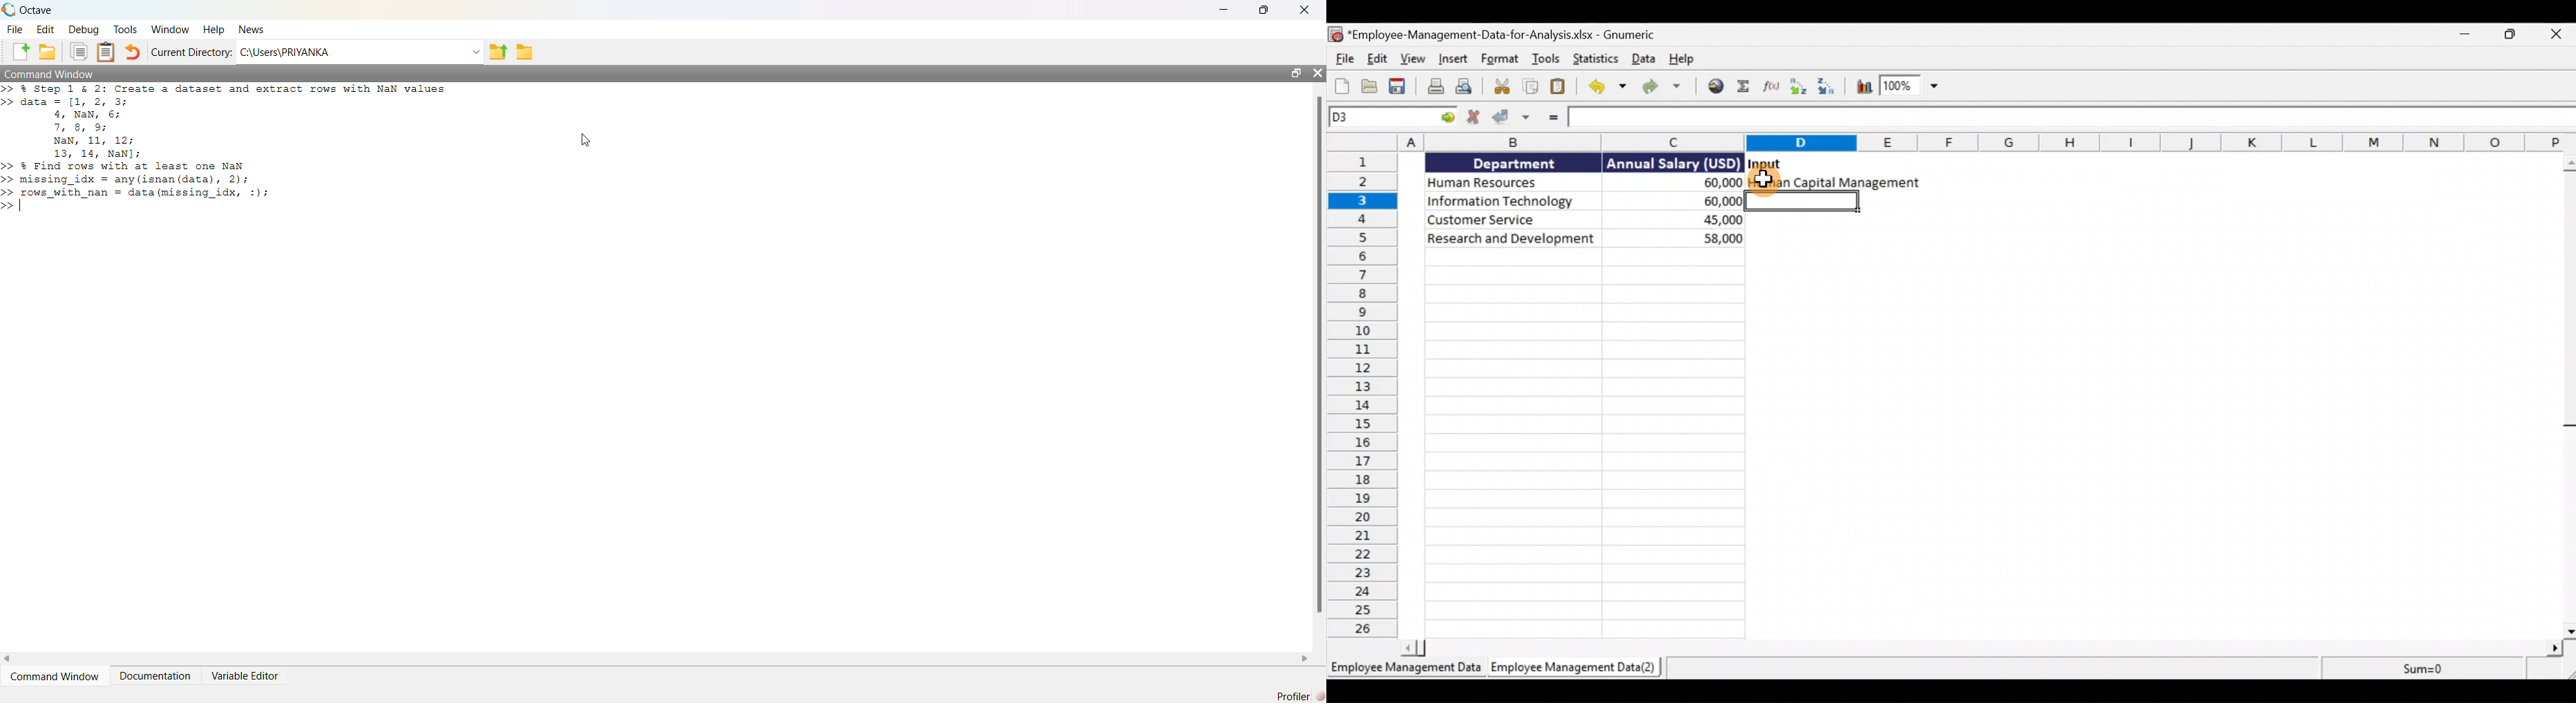  Describe the element at coordinates (171, 30) in the screenshot. I see `Window` at that location.